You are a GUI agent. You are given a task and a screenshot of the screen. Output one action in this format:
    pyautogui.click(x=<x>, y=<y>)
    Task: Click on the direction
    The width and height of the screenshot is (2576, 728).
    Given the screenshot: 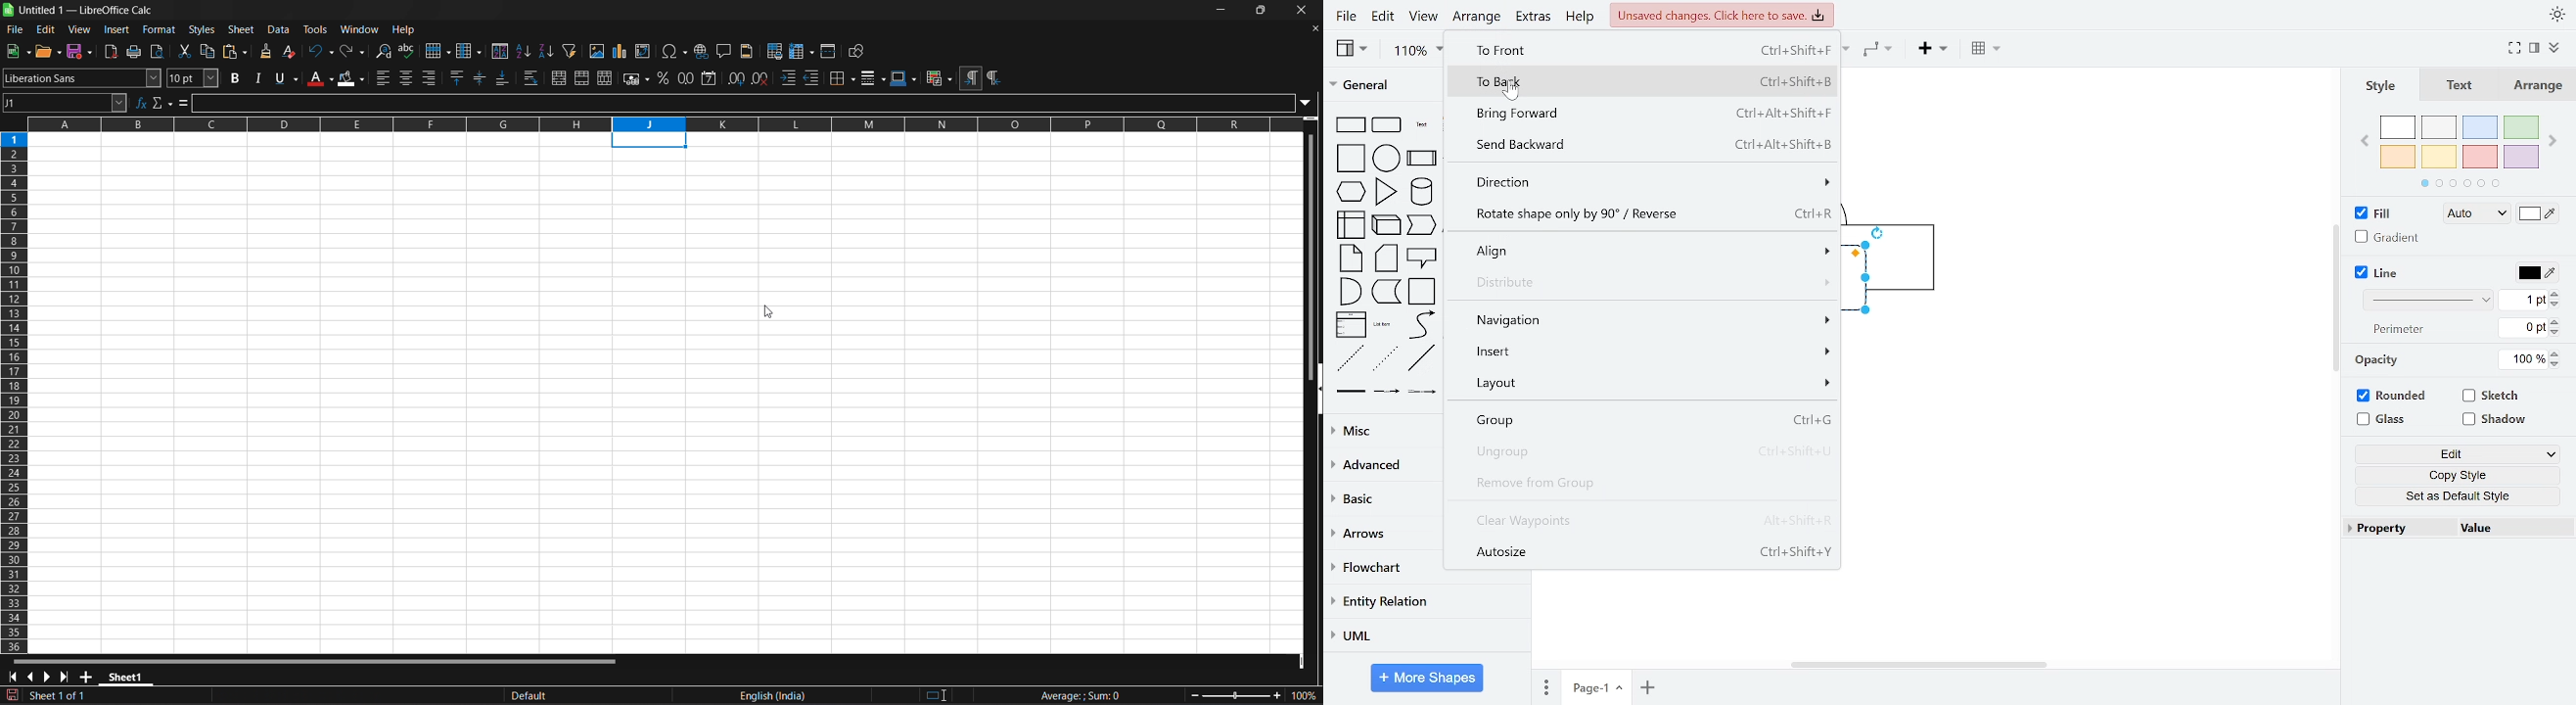 What is the action you would take?
    pyautogui.click(x=1649, y=182)
    